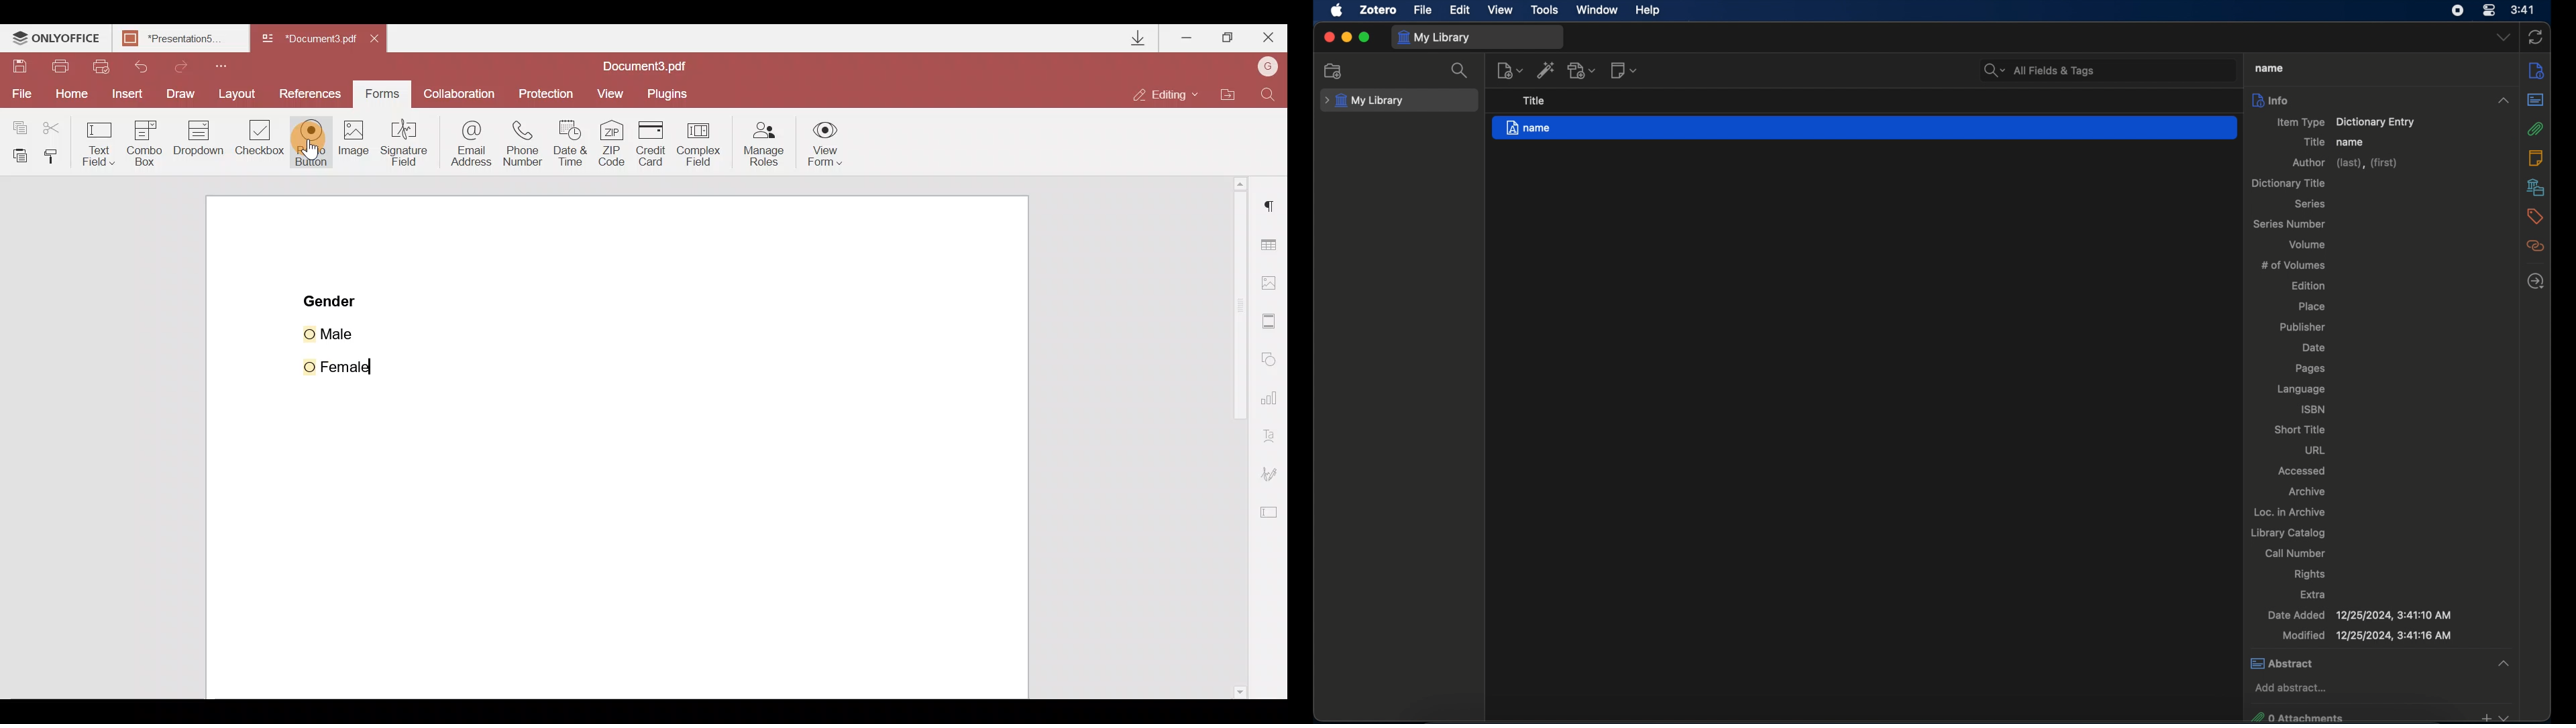 Image resolution: width=2576 pixels, height=728 pixels. What do you see at coordinates (386, 94) in the screenshot?
I see `Forms` at bounding box center [386, 94].